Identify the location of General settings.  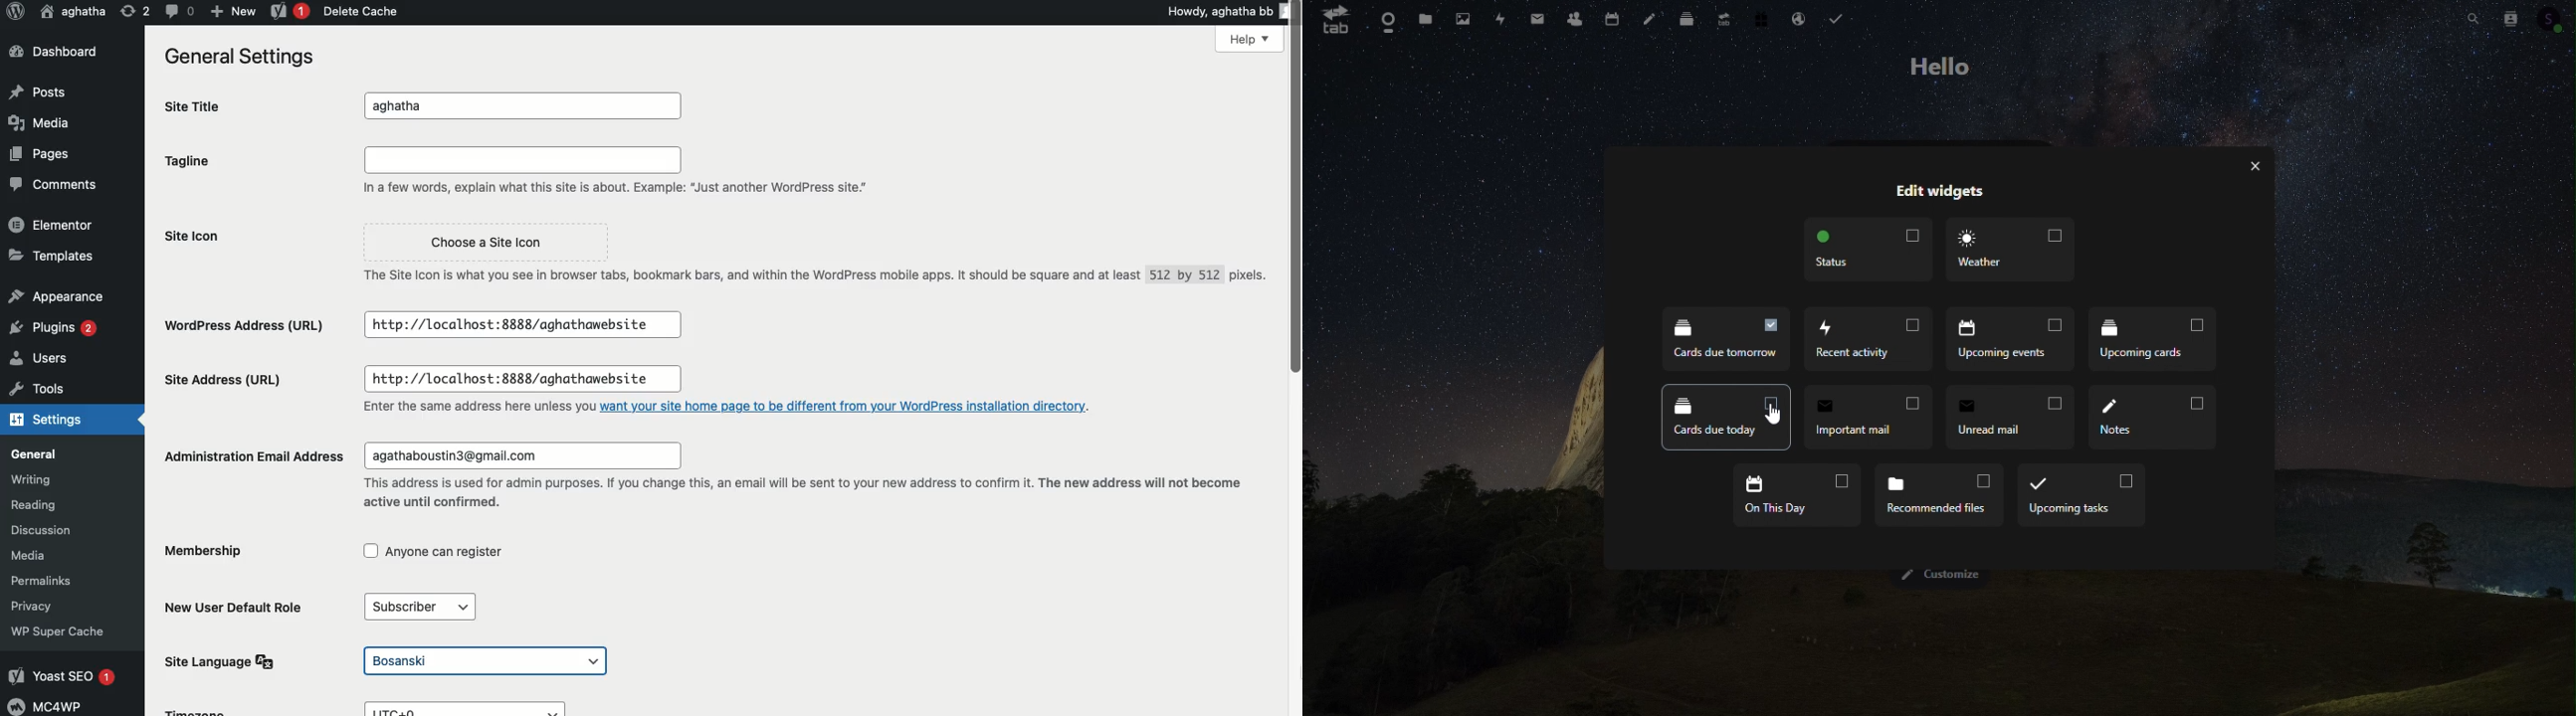
(235, 55).